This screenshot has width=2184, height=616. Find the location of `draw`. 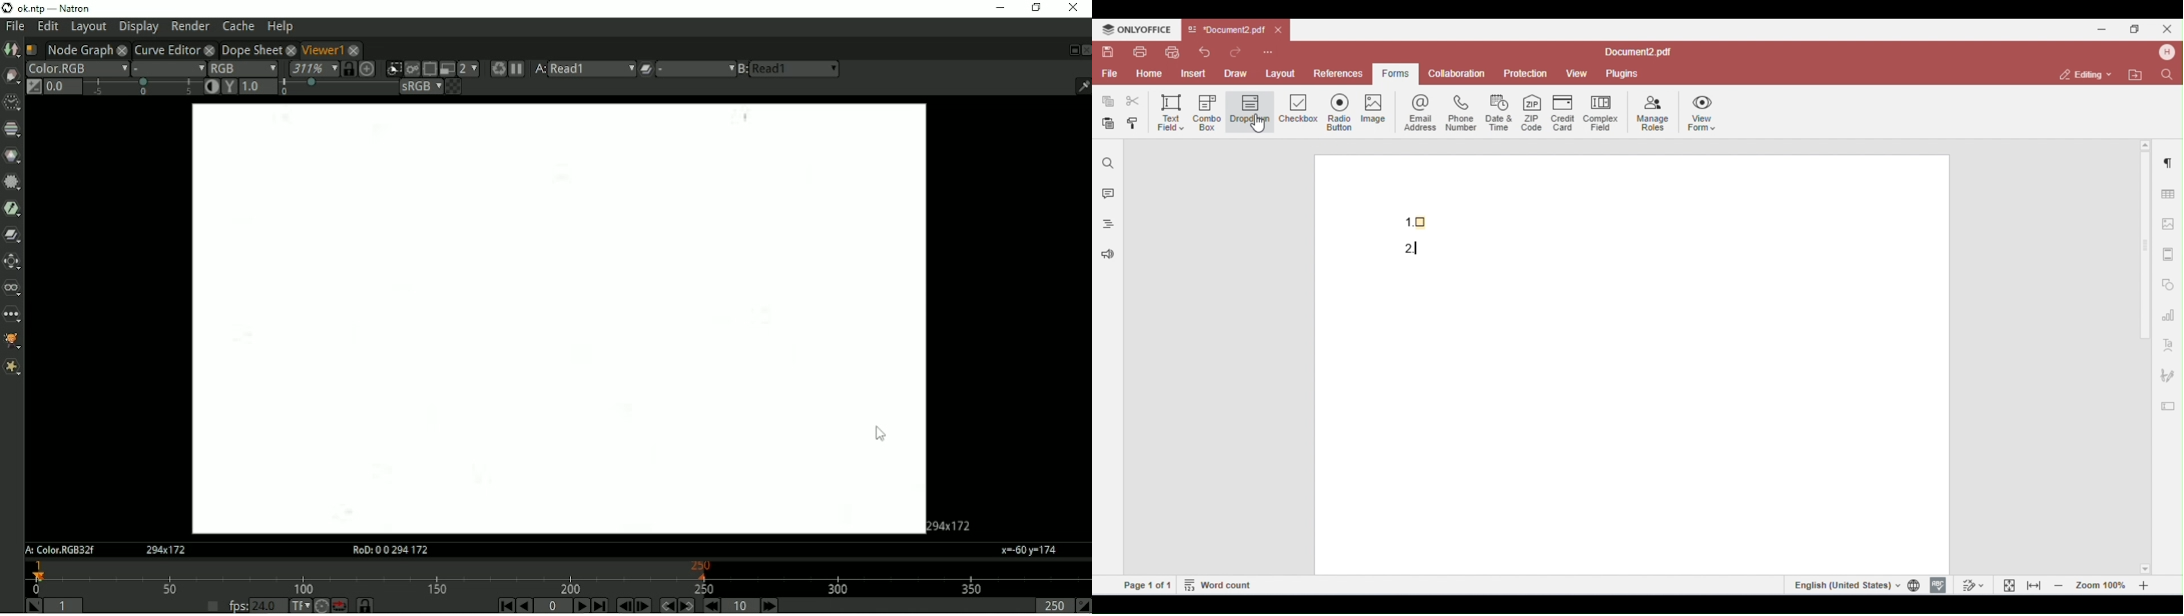

draw is located at coordinates (1238, 73).